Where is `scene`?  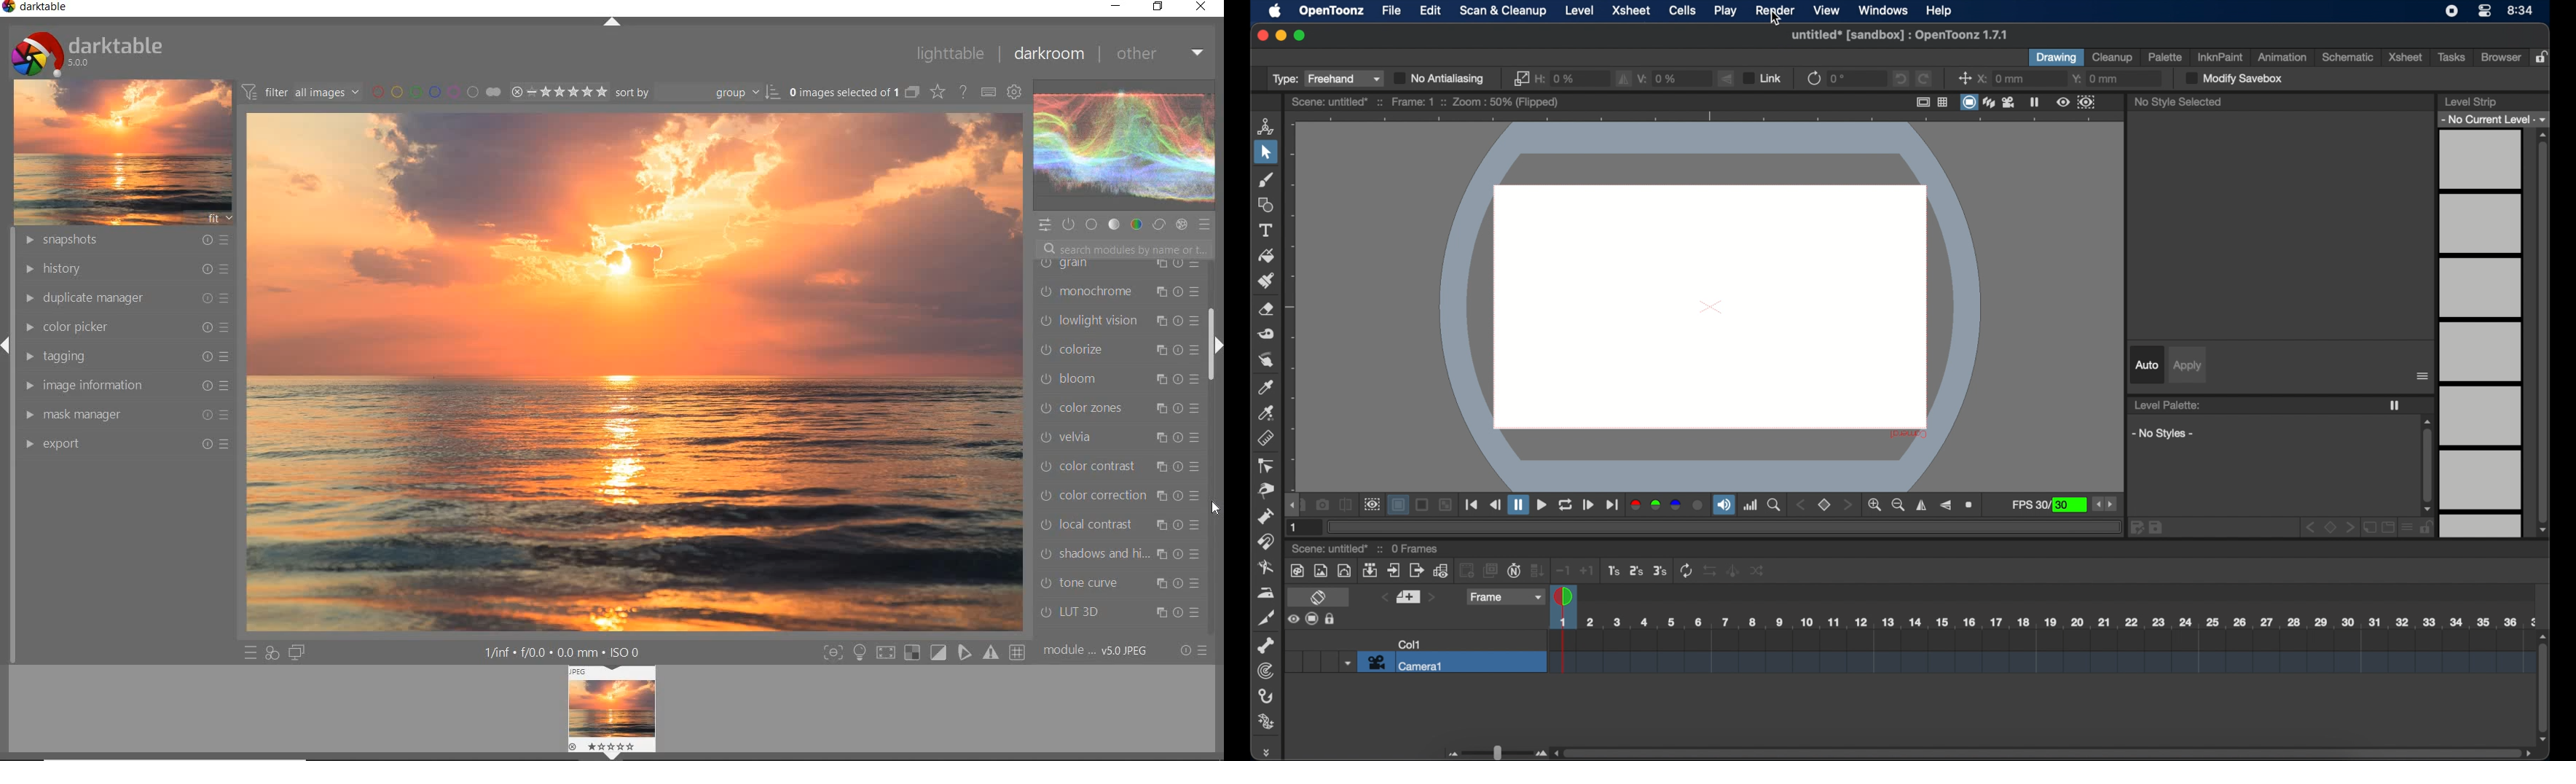
scene is located at coordinates (1425, 102).